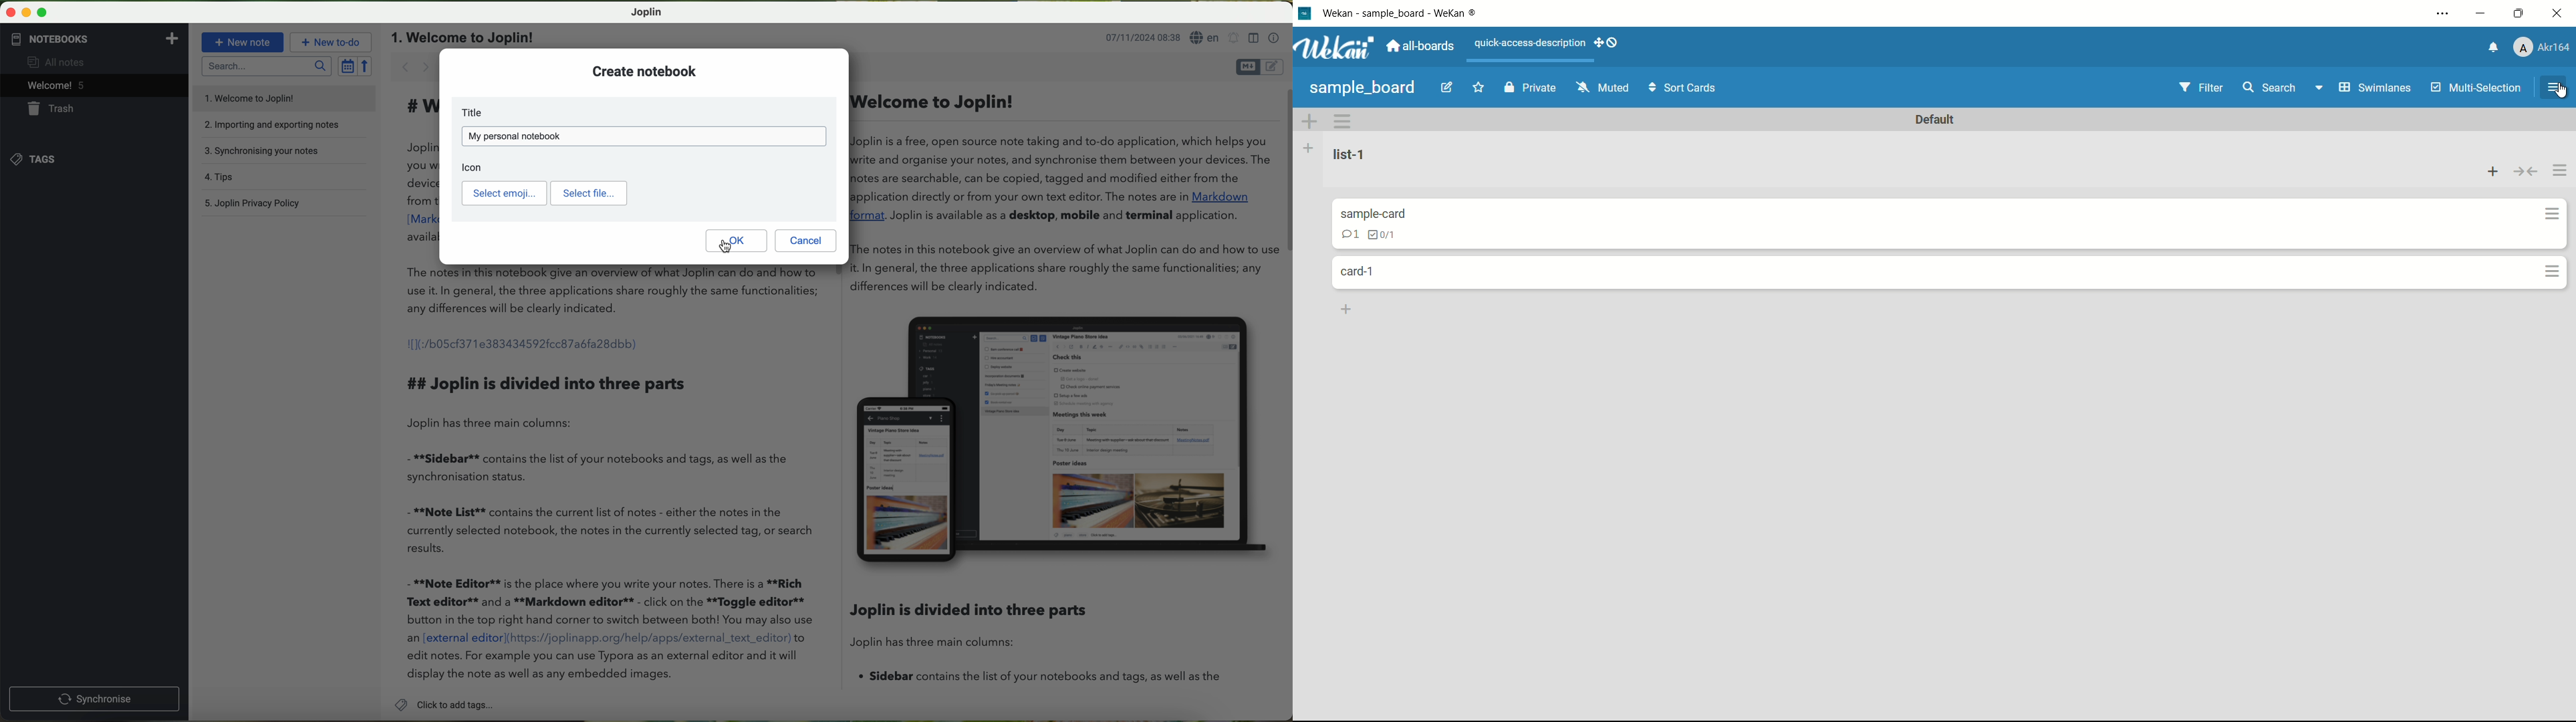 Image resolution: width=2576 pixels, height=728 pixels. I want to click on trash, so click(45, 108).